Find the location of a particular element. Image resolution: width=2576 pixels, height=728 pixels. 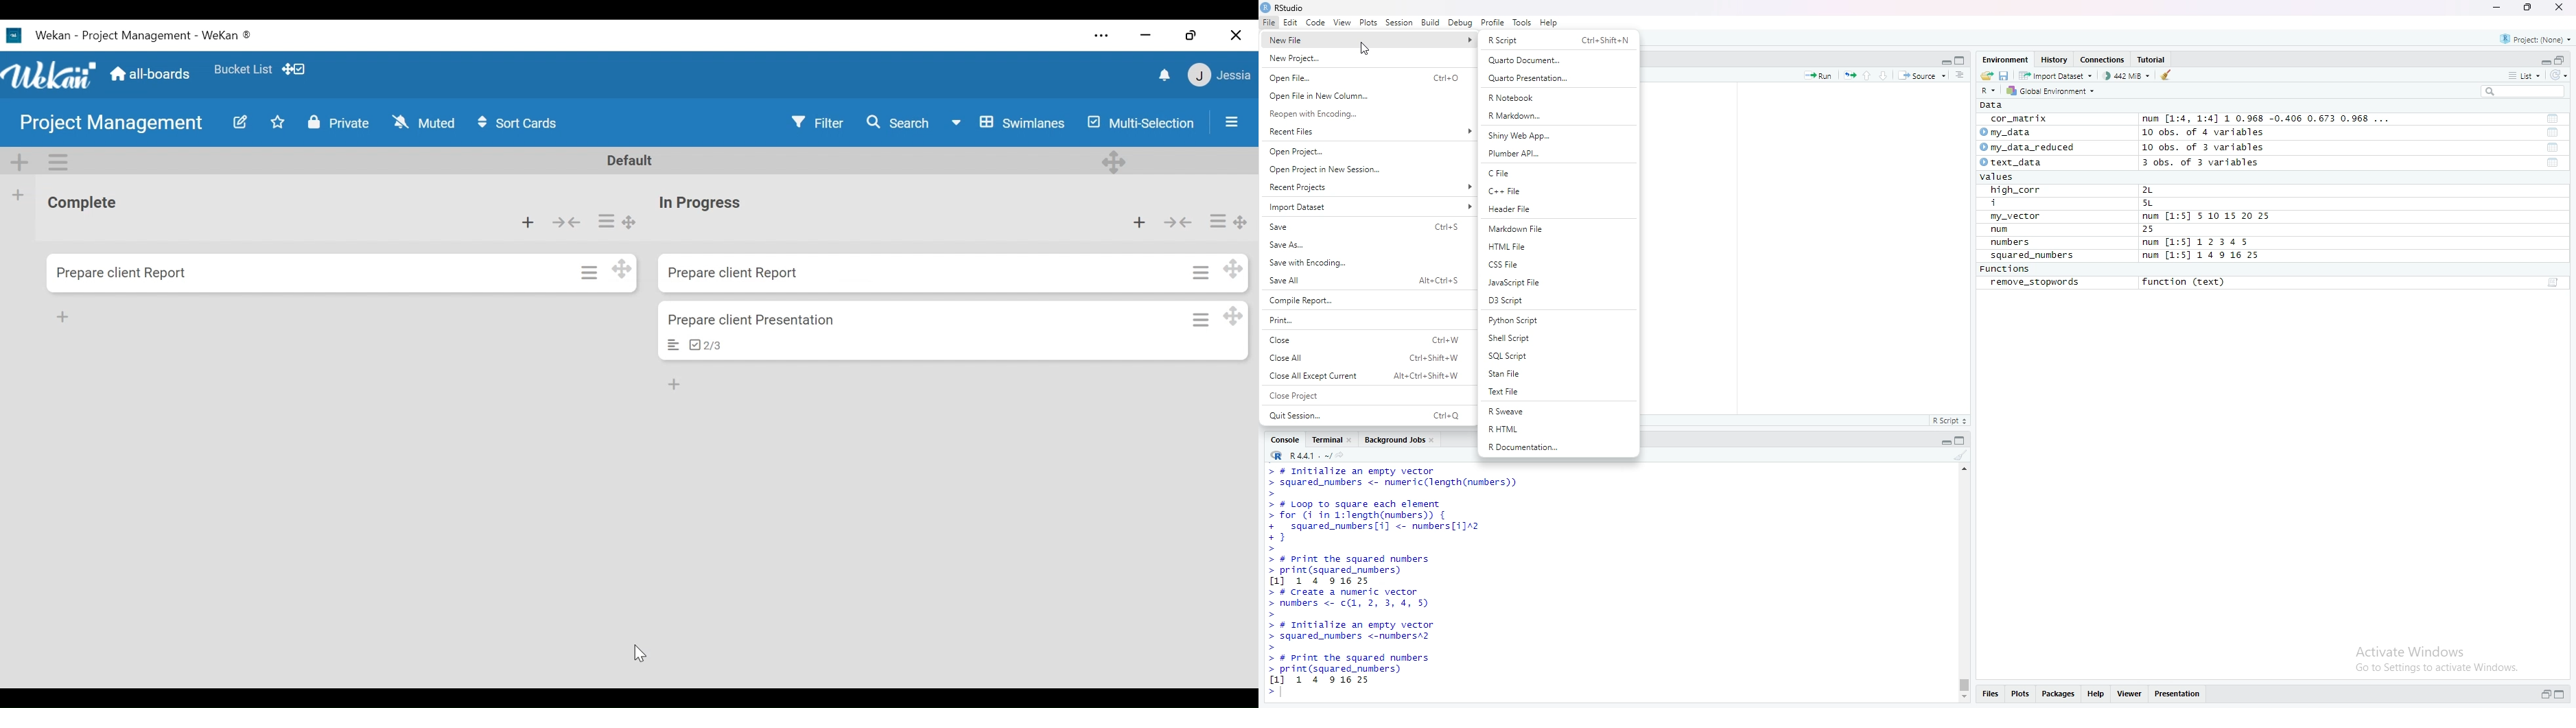

Card actions is located at coordinates (1201, 319).